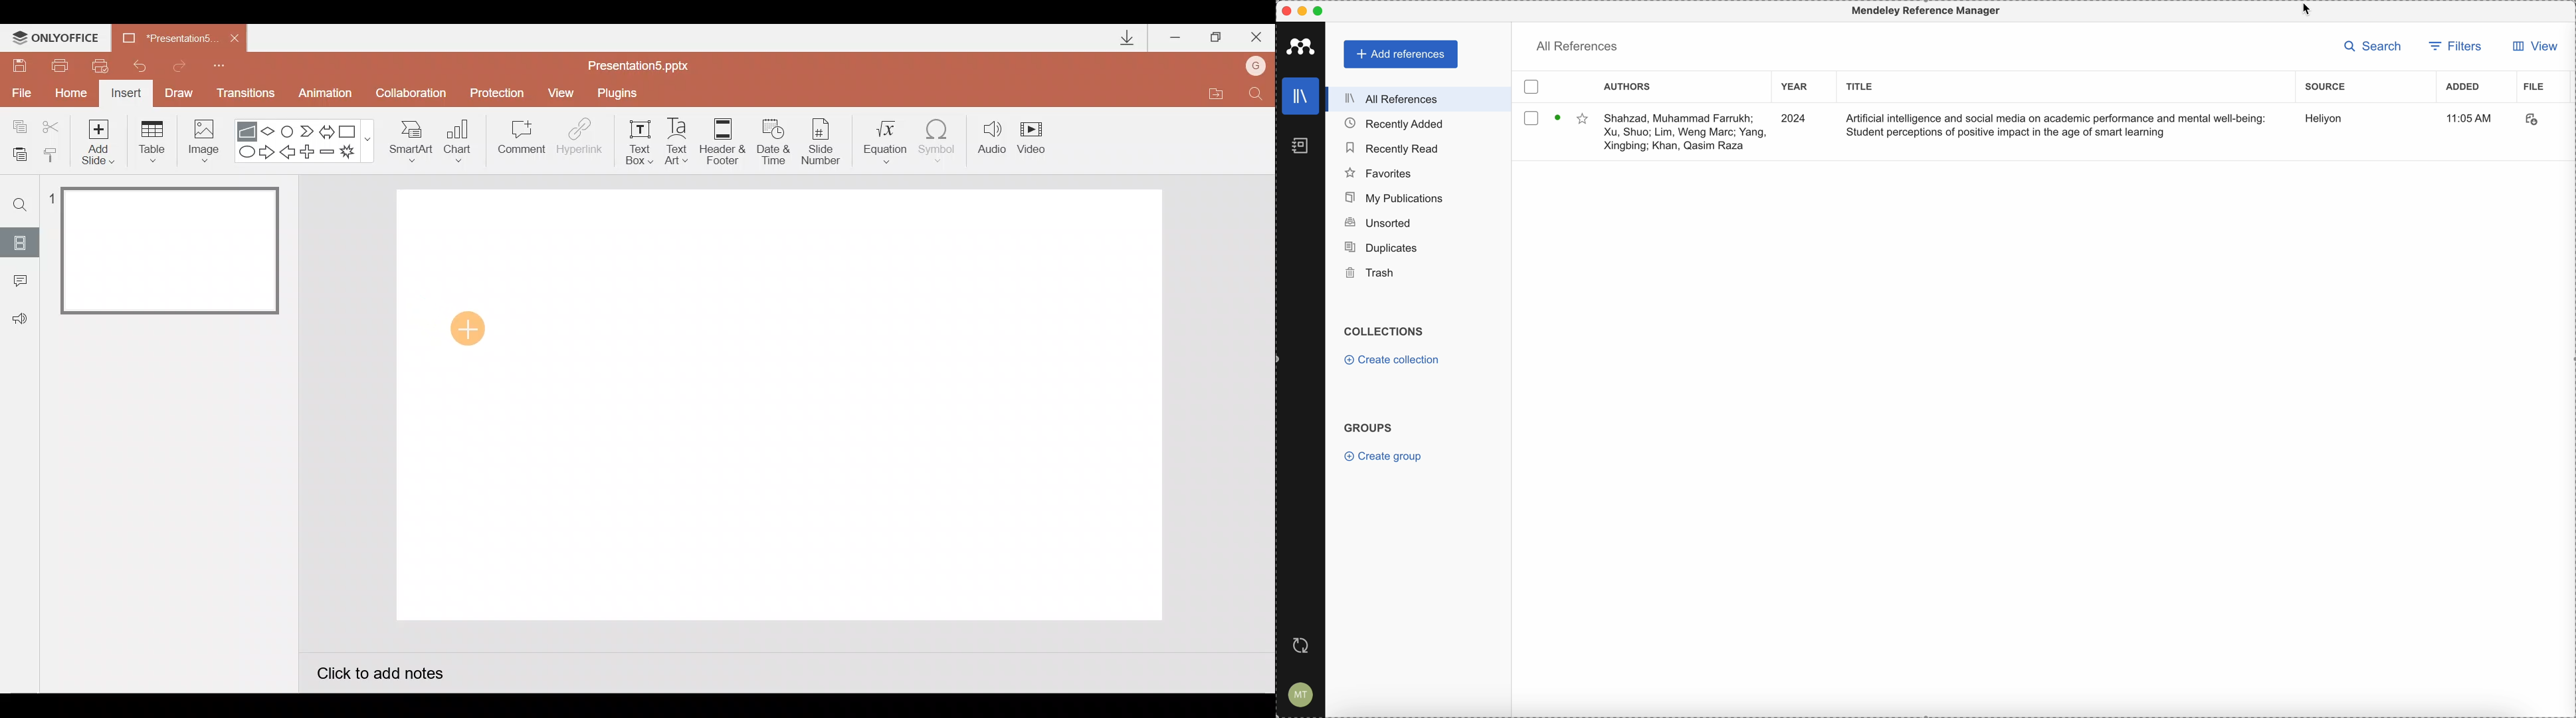  I want to click on File, so click(19, 92).